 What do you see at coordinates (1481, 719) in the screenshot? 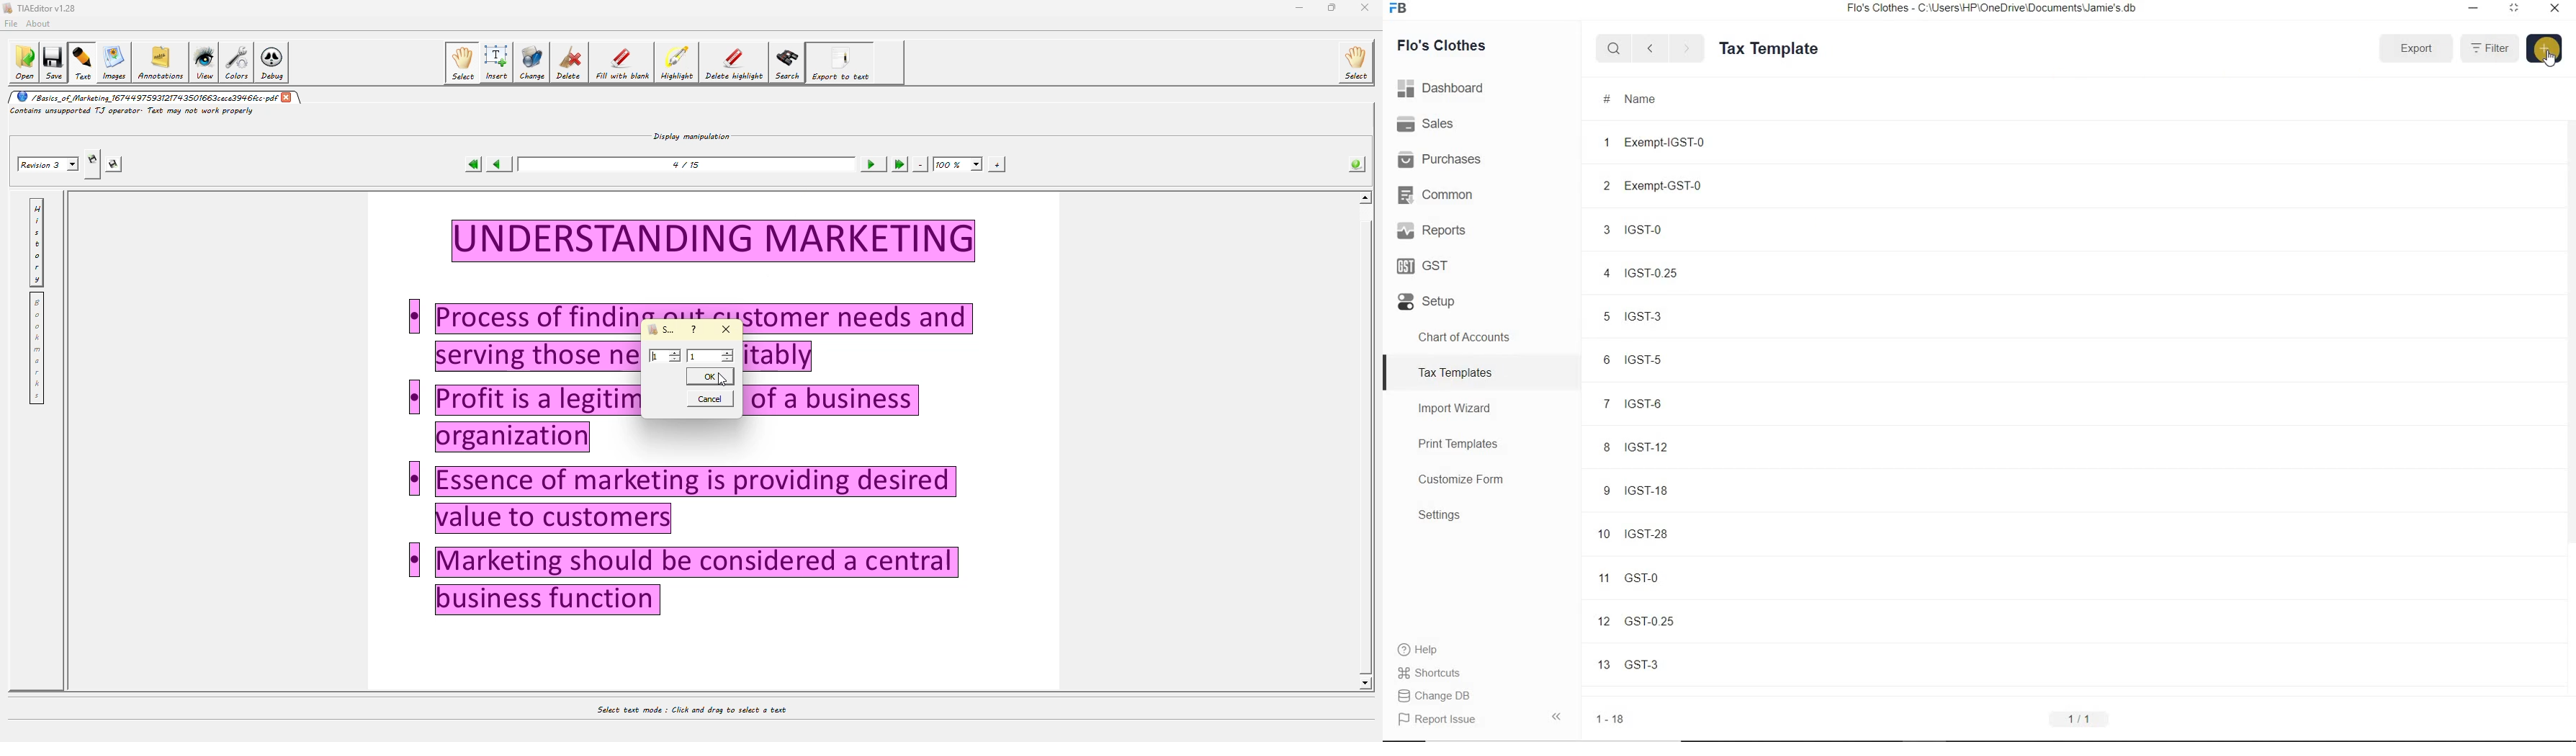
I see `Report Issue` at bounding box center [1481, 719].